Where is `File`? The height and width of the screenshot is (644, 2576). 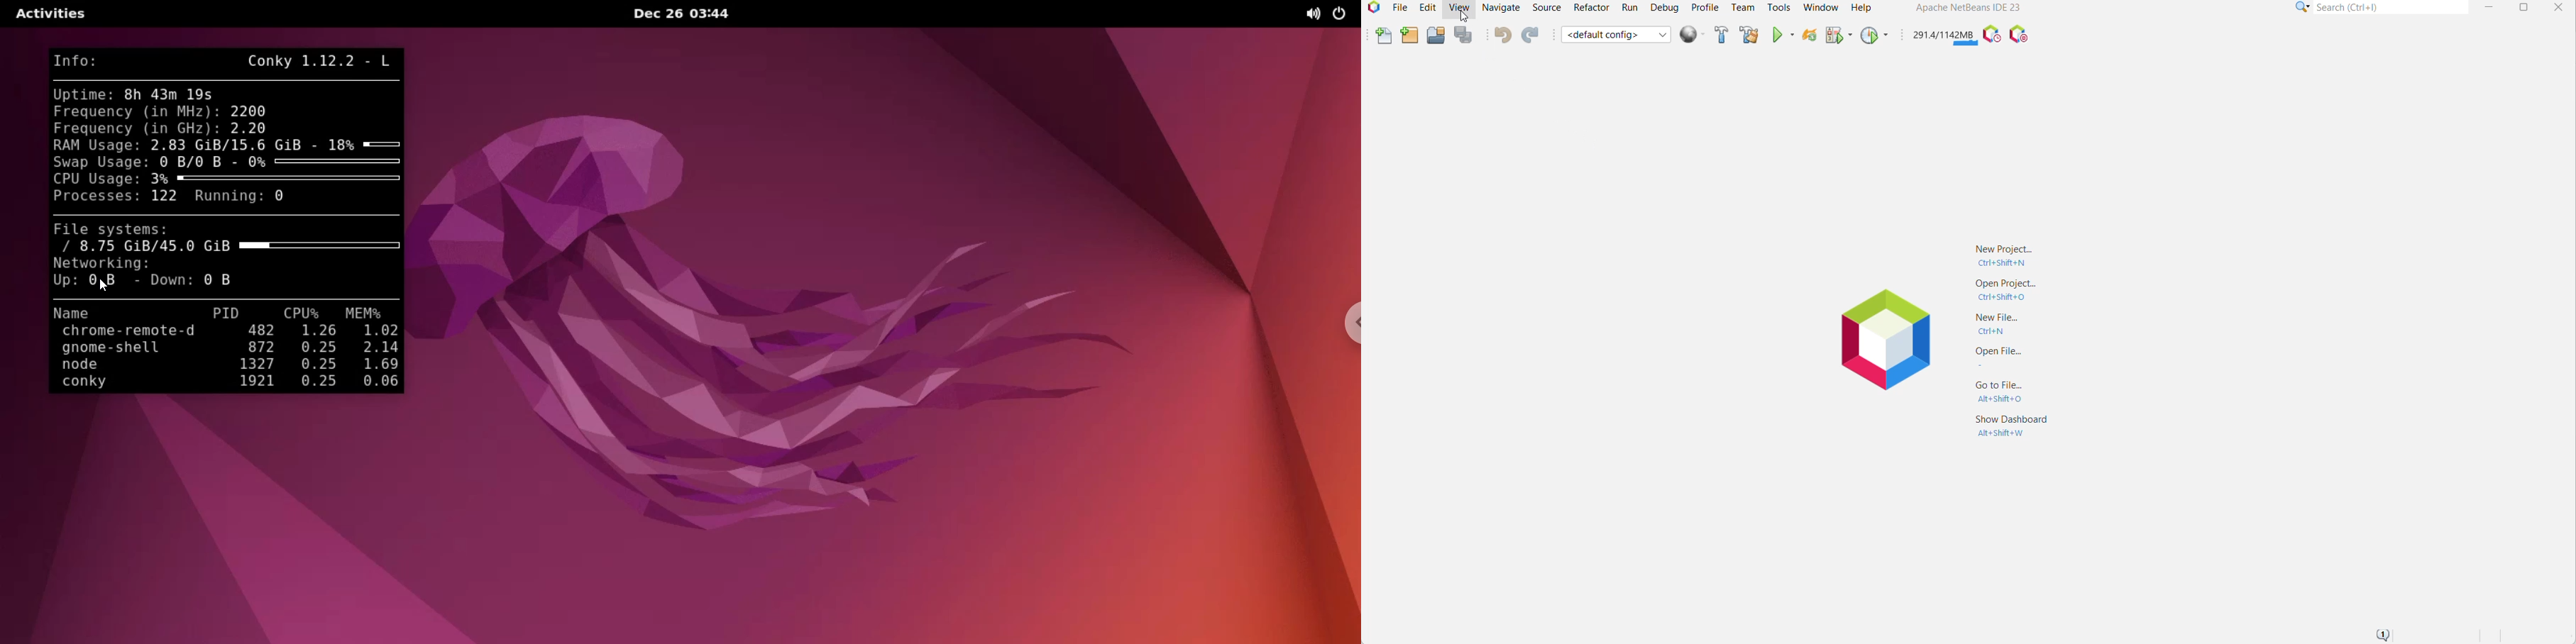
File is located at coordinates (1399, 9).